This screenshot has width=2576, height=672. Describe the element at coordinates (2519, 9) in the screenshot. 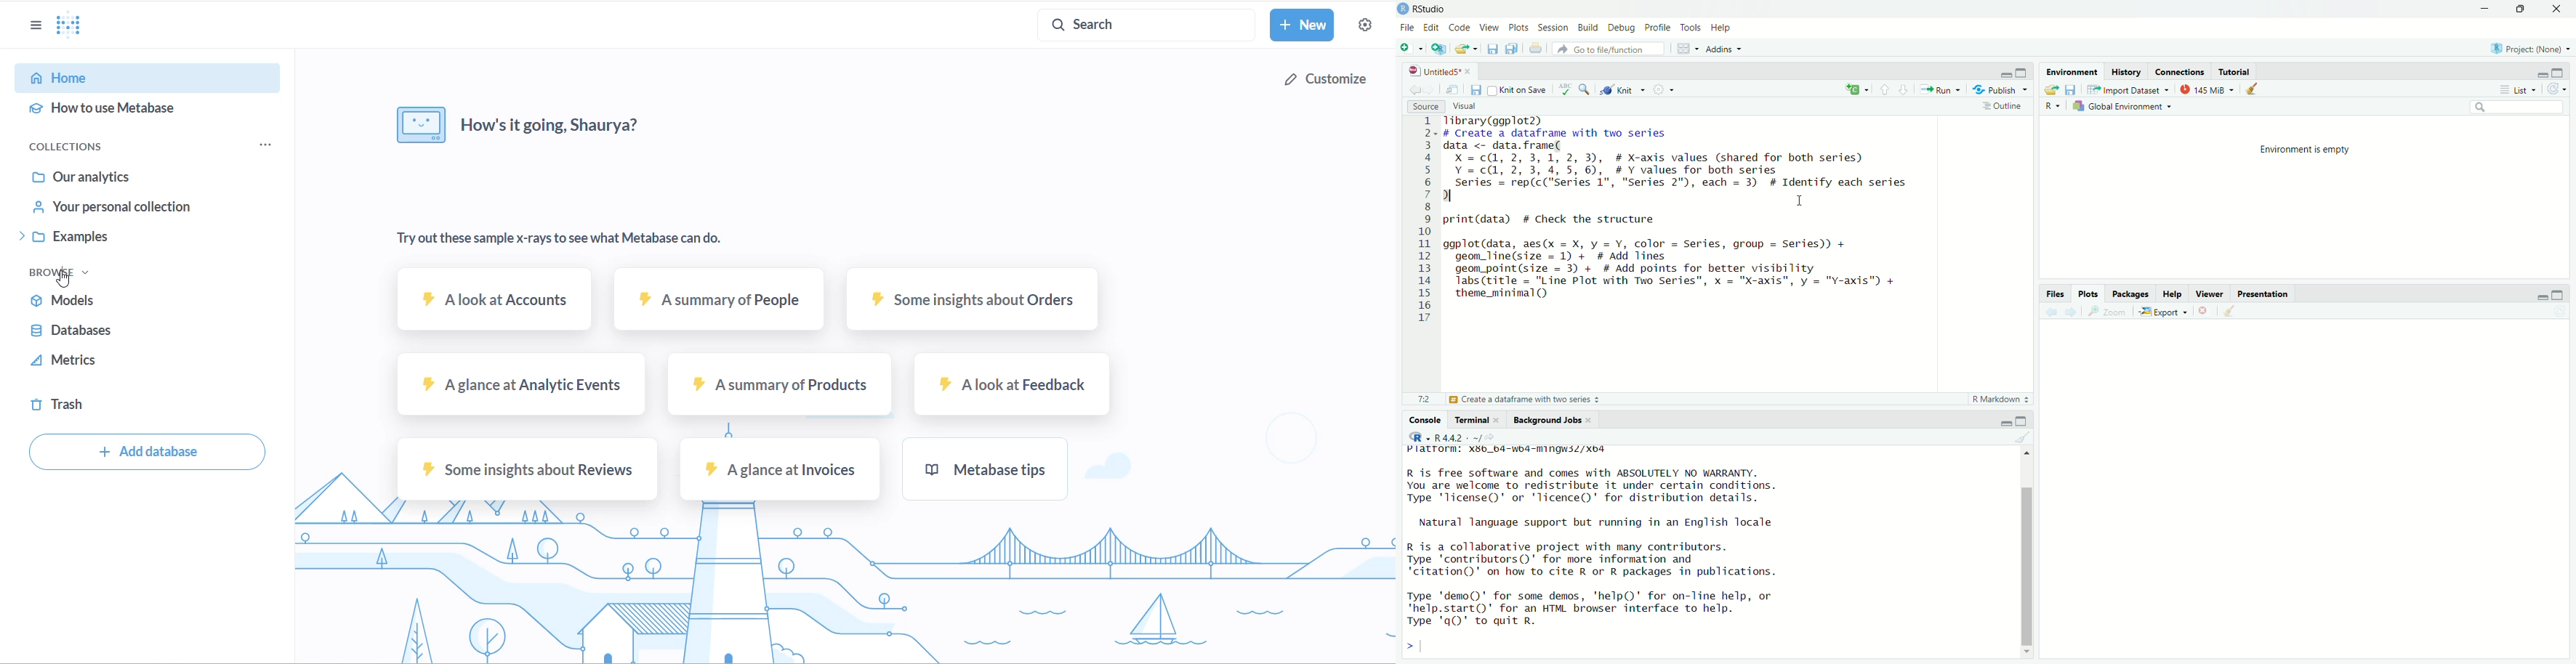

I see `Maximize` at that location.